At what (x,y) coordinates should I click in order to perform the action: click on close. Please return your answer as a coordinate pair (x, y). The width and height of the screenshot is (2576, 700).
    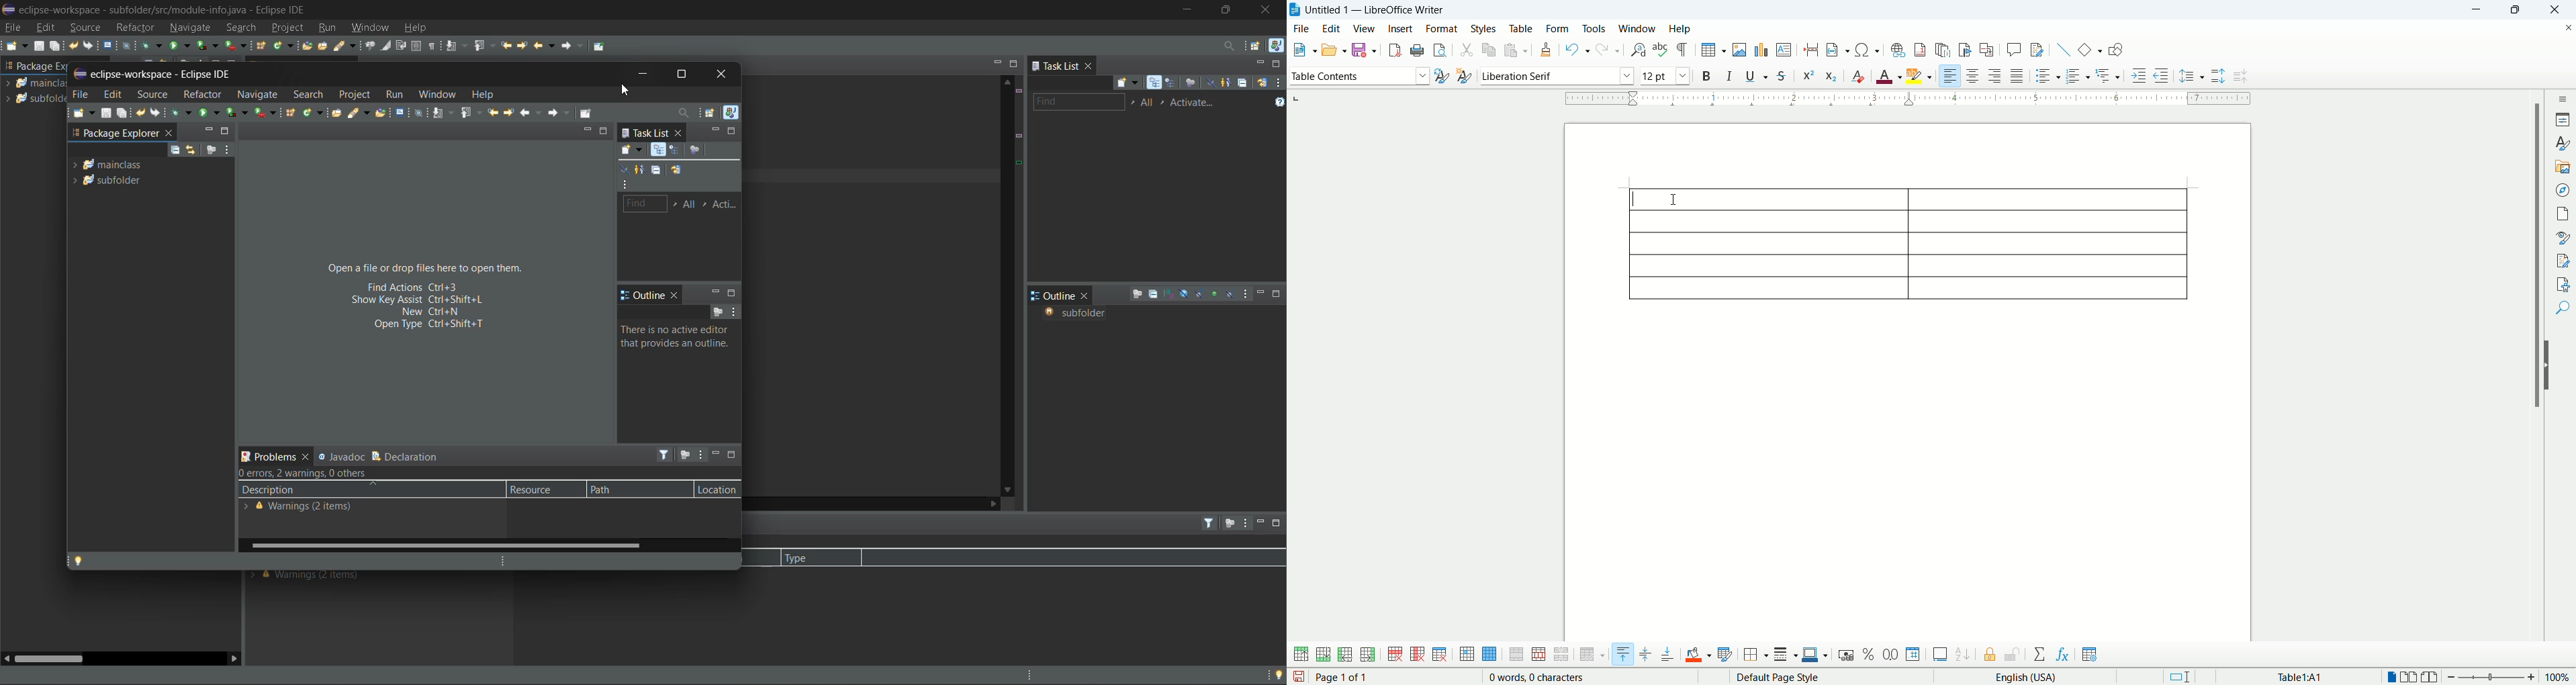
    Looking at the image, I should click on (723, 73).